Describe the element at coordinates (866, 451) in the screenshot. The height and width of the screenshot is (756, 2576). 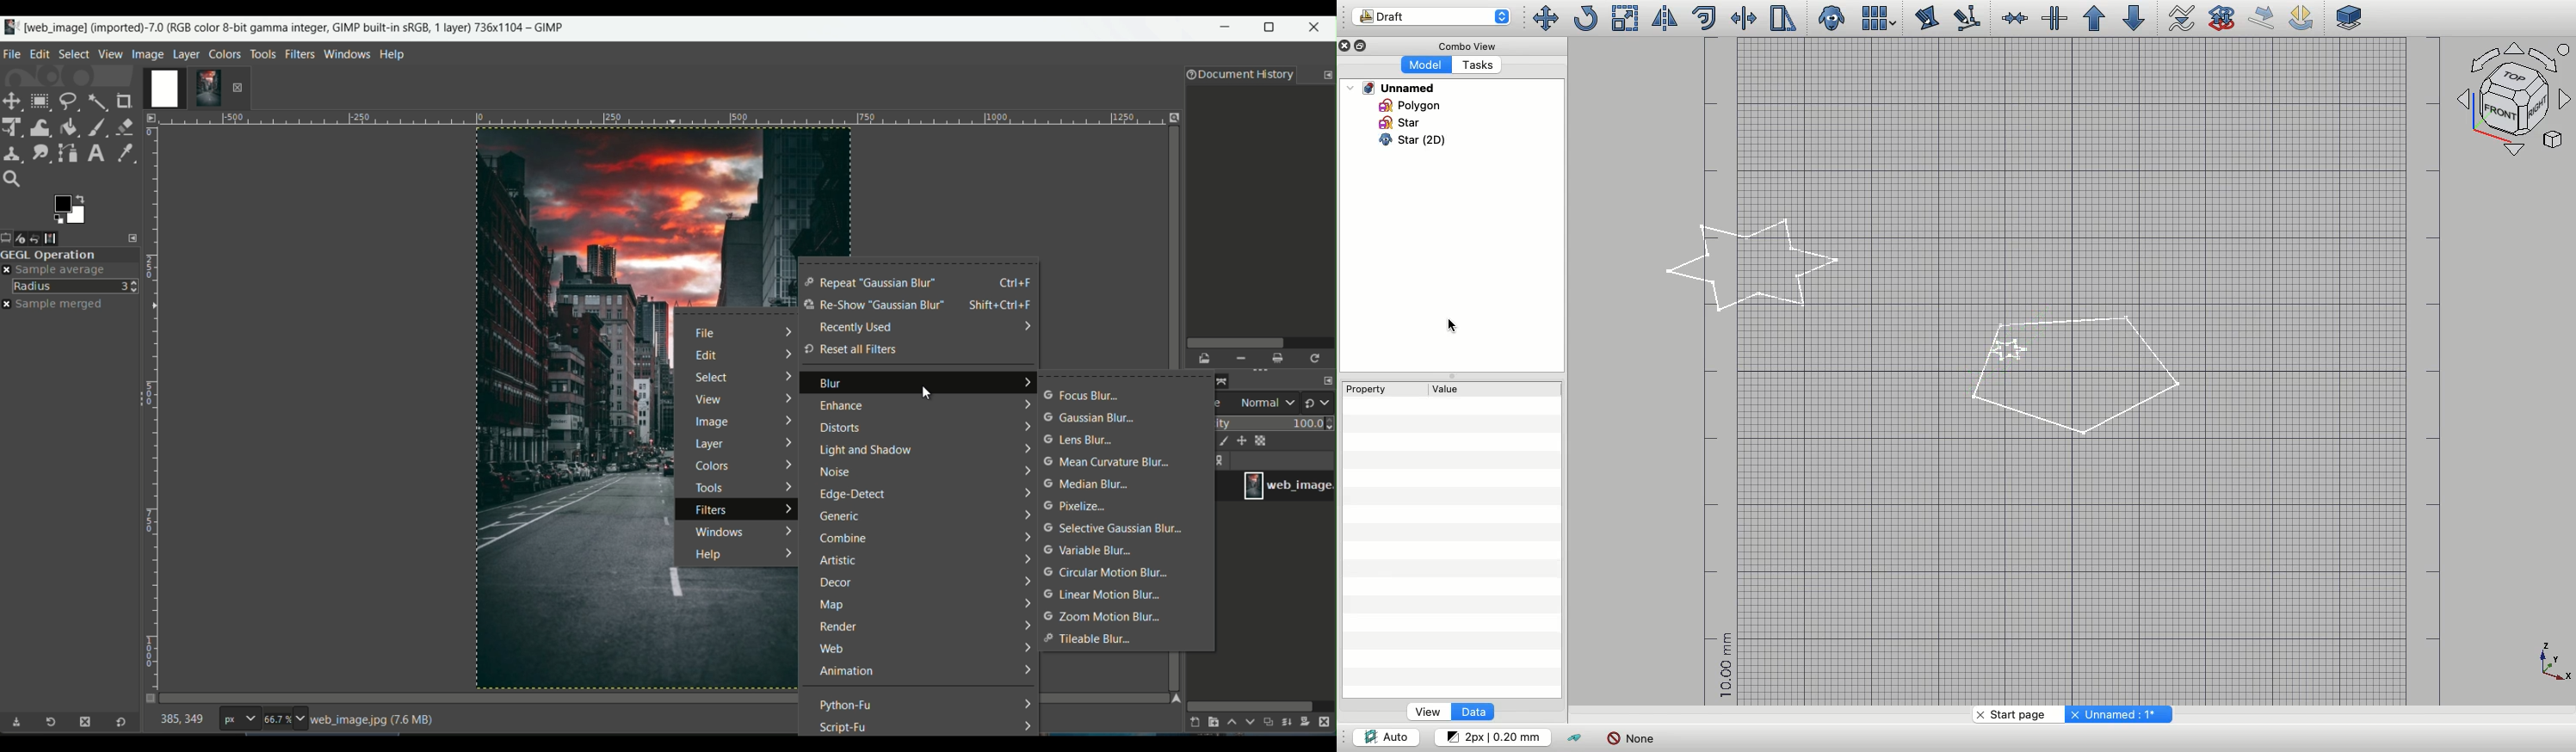
I see `light and shadow` at that location.